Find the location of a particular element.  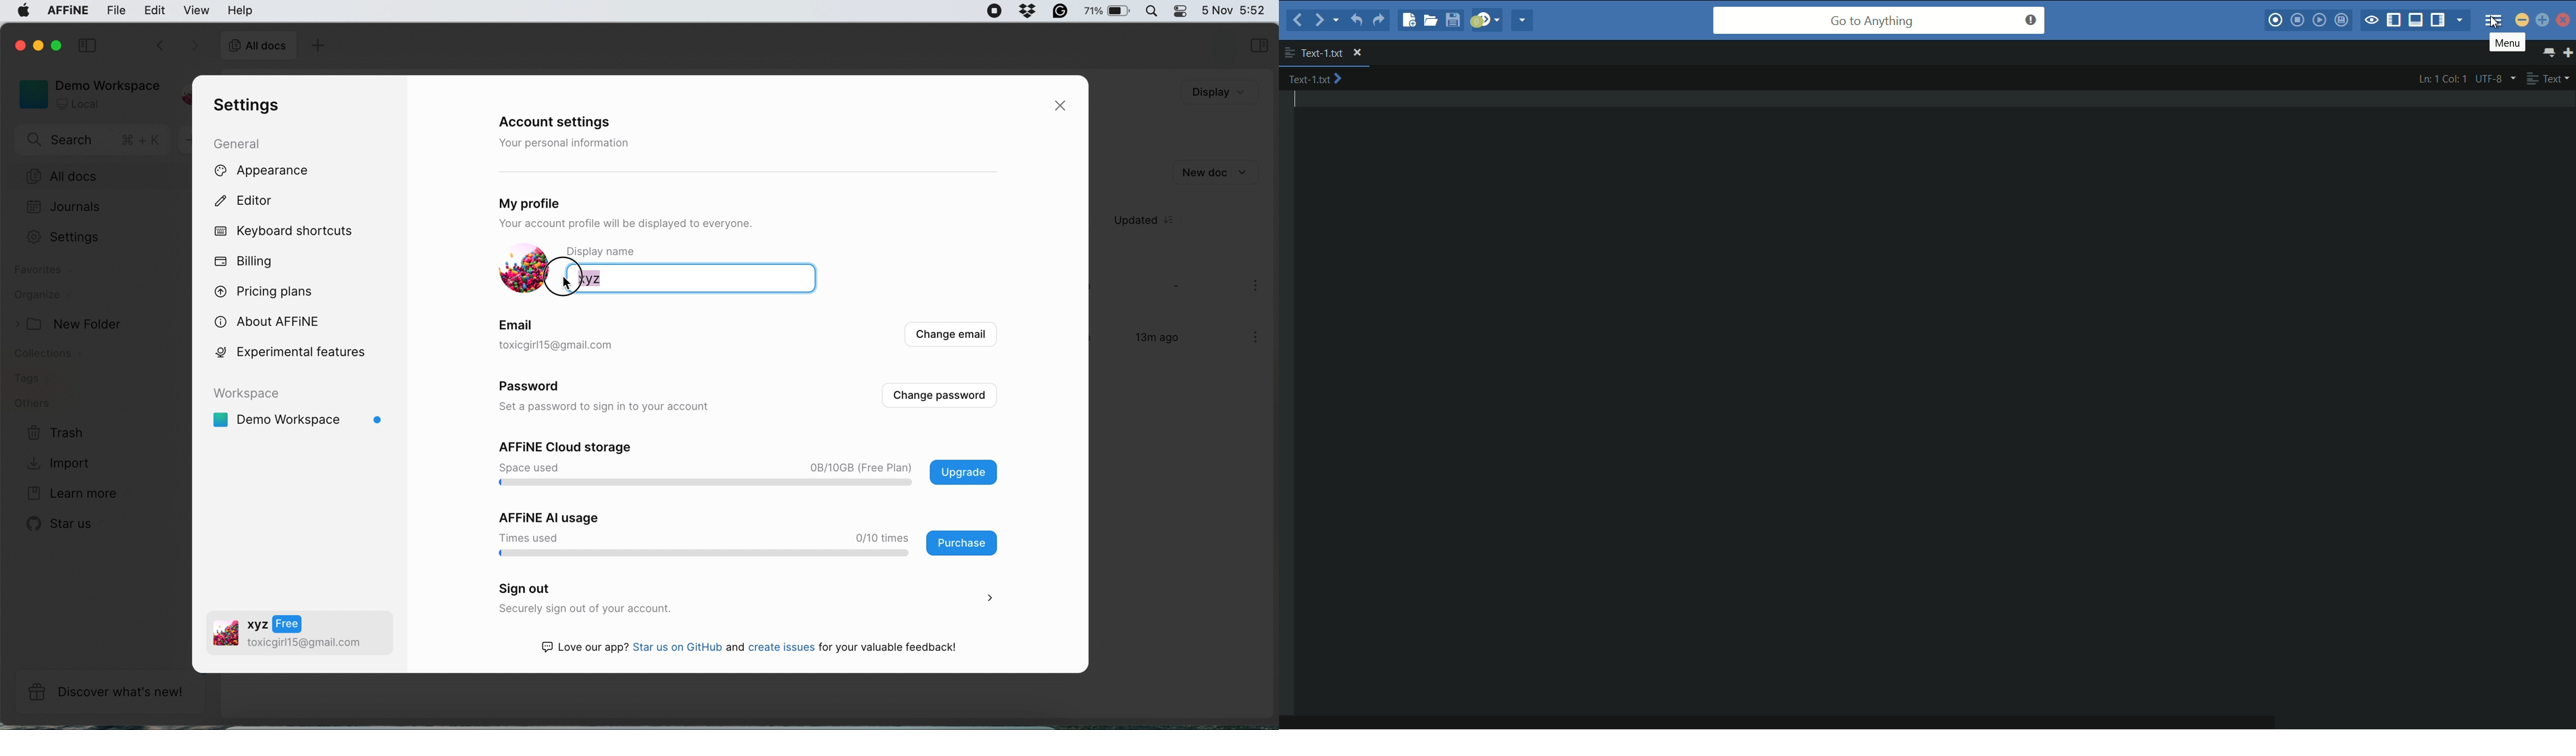

13m ago is located at coordinates (1150, 342).